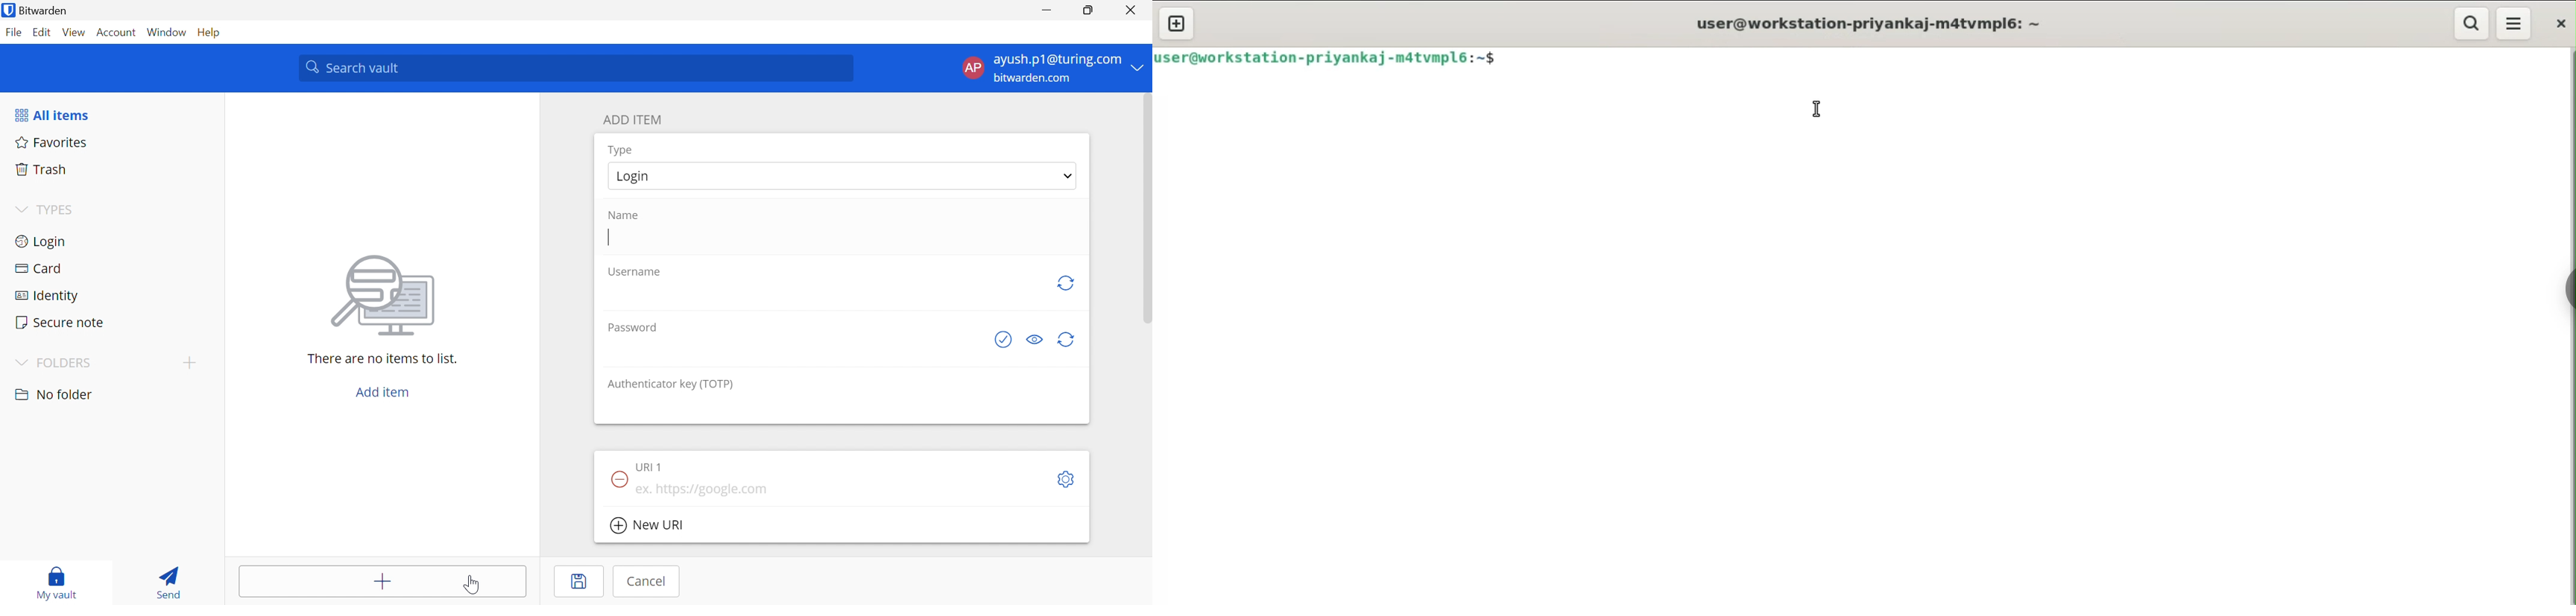 Image resolution: width=2576 pixels, height=616 pixels. Describe the element at coordinates (165, 580) in the screenshot. I see `Send` at that location.